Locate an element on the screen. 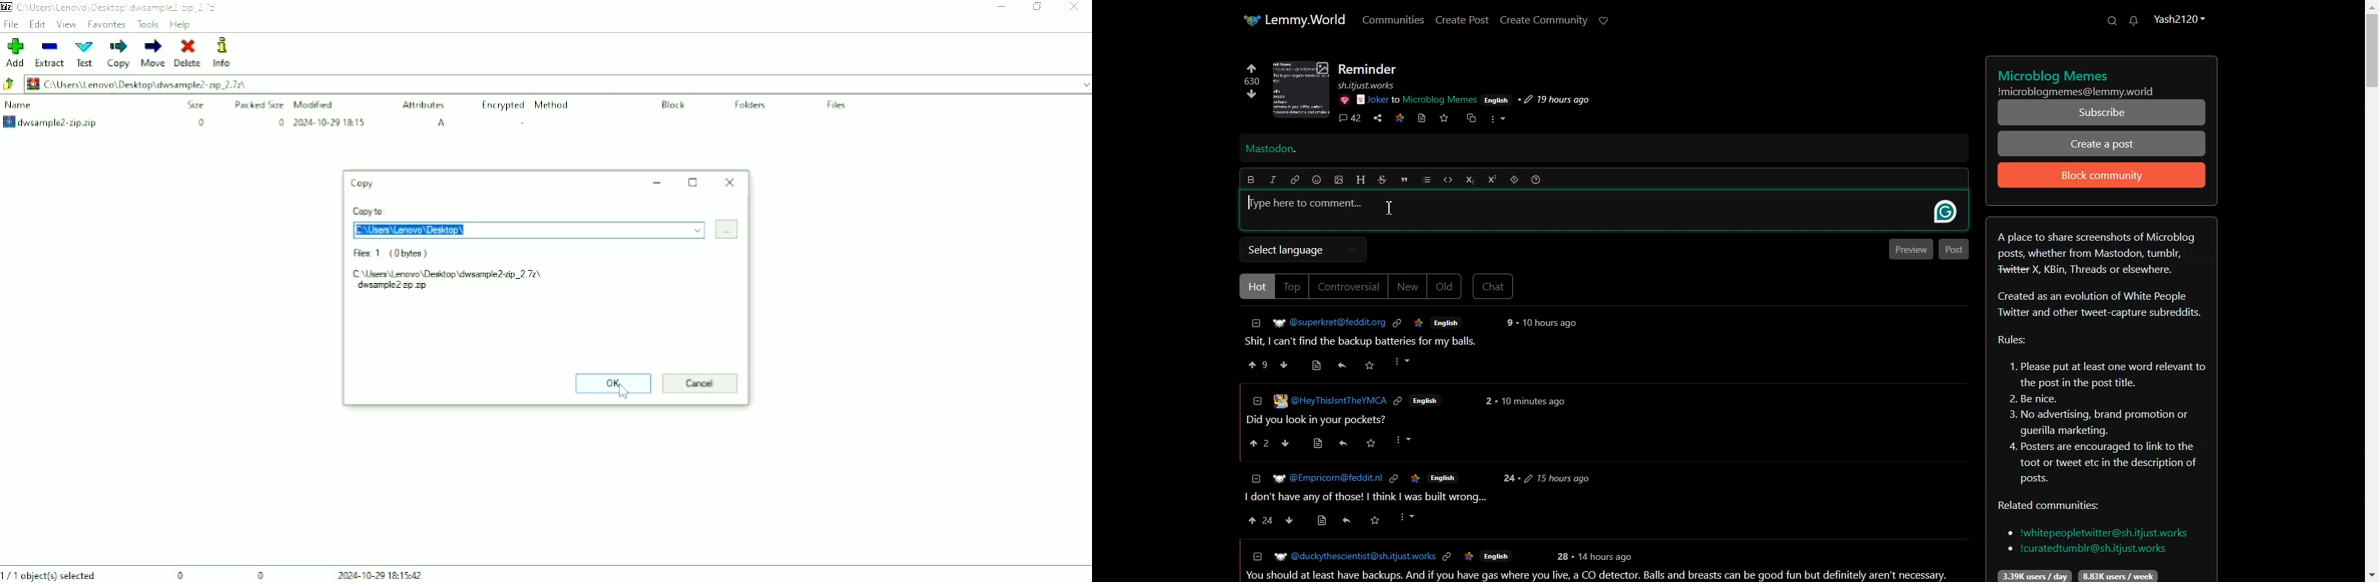   is located at coordinates (1469, 557).